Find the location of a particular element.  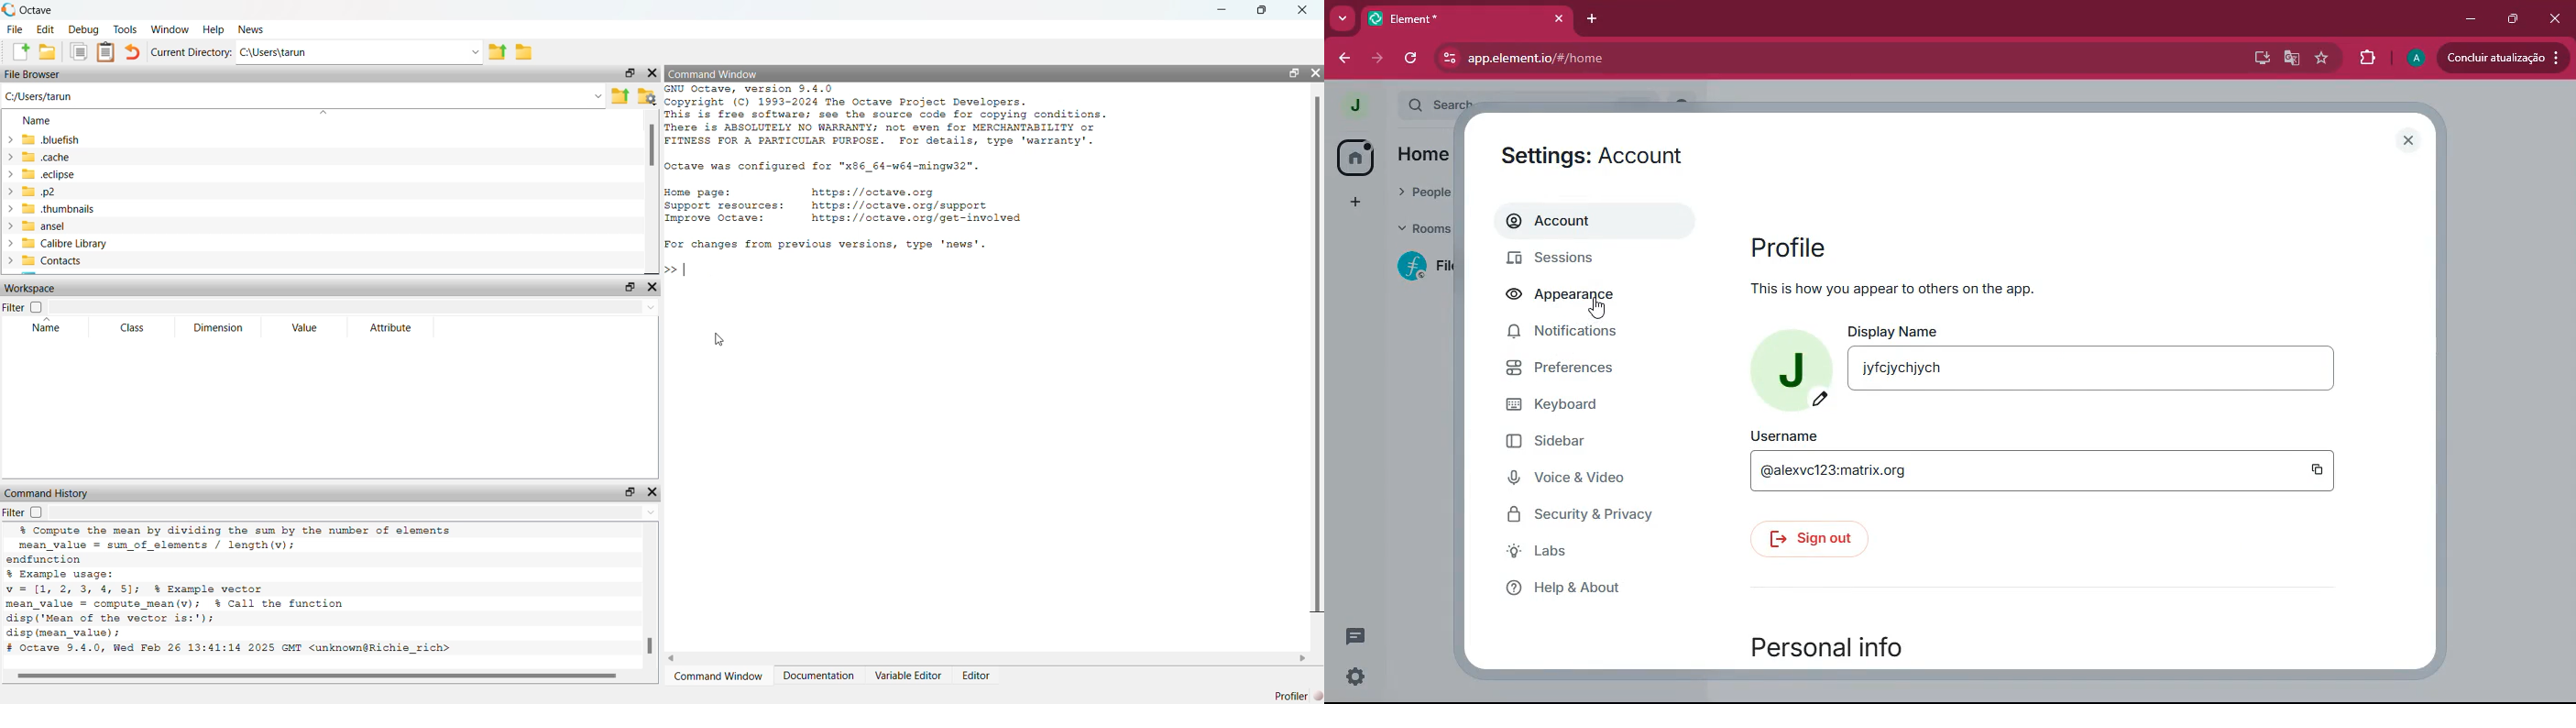

help is located at coordinates (214, 29).